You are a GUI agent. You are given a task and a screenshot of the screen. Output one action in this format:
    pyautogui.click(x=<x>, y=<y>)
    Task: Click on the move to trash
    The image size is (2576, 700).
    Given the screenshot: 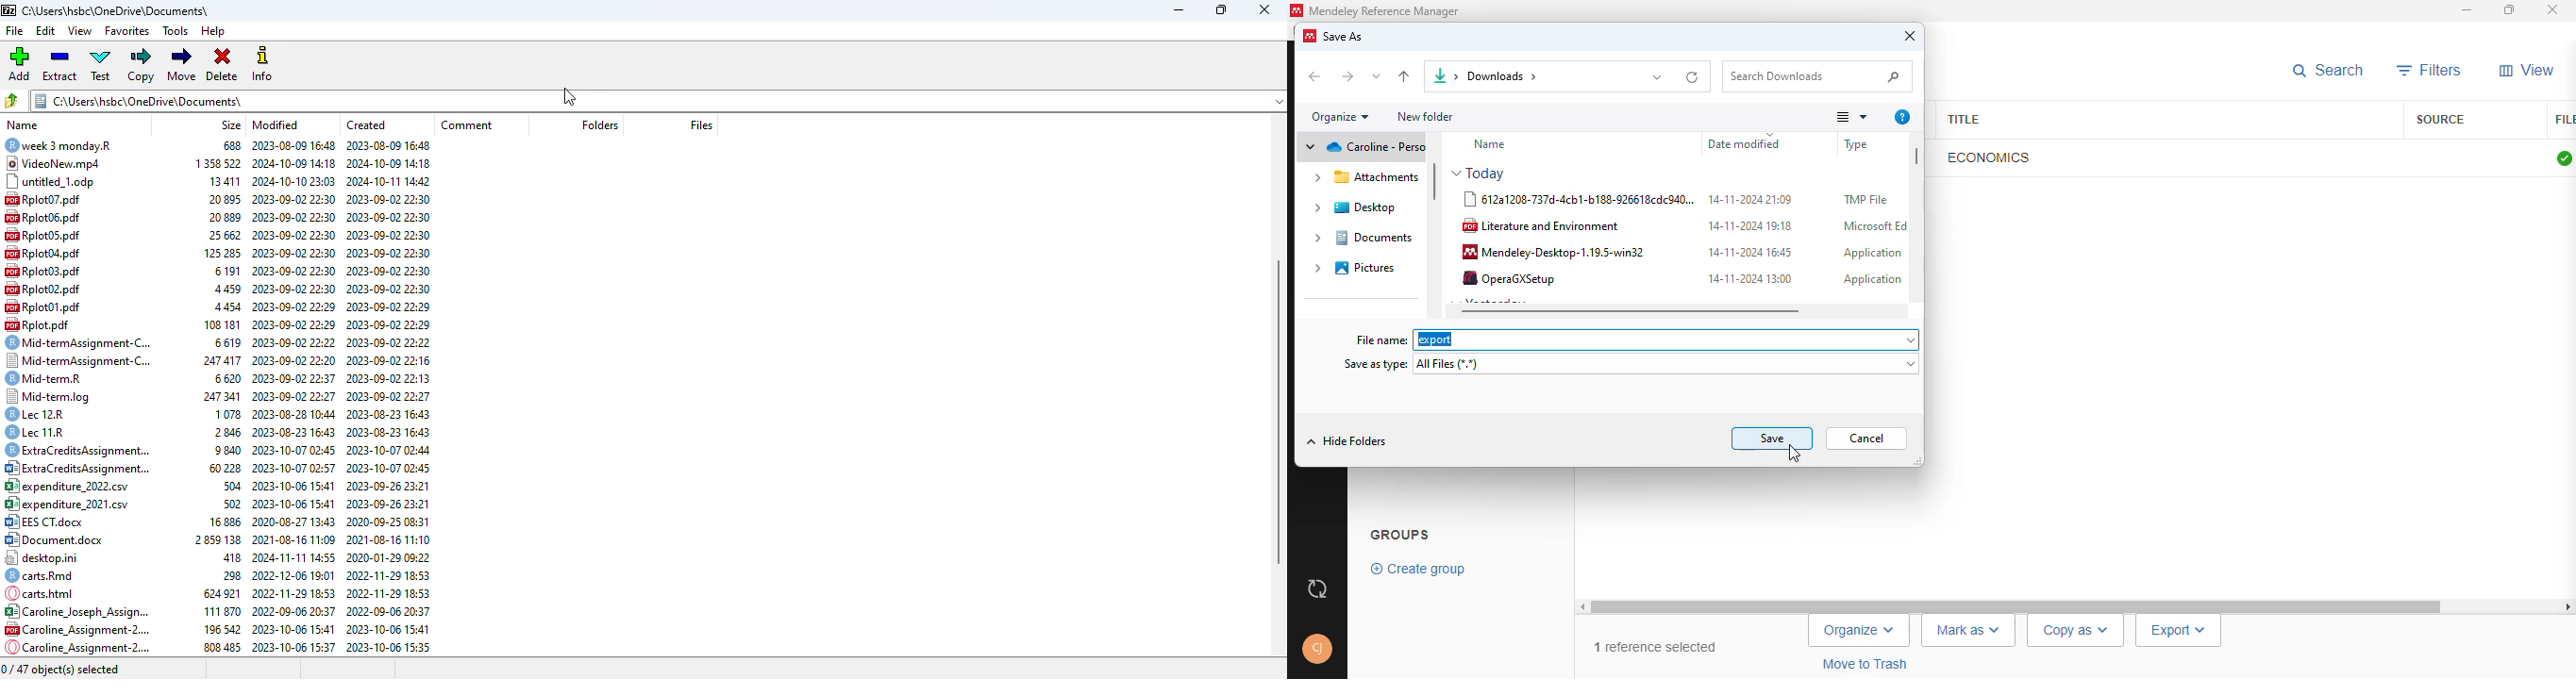 What is the action you would take?
    pyautogui.click(x=1867, y=664)
    